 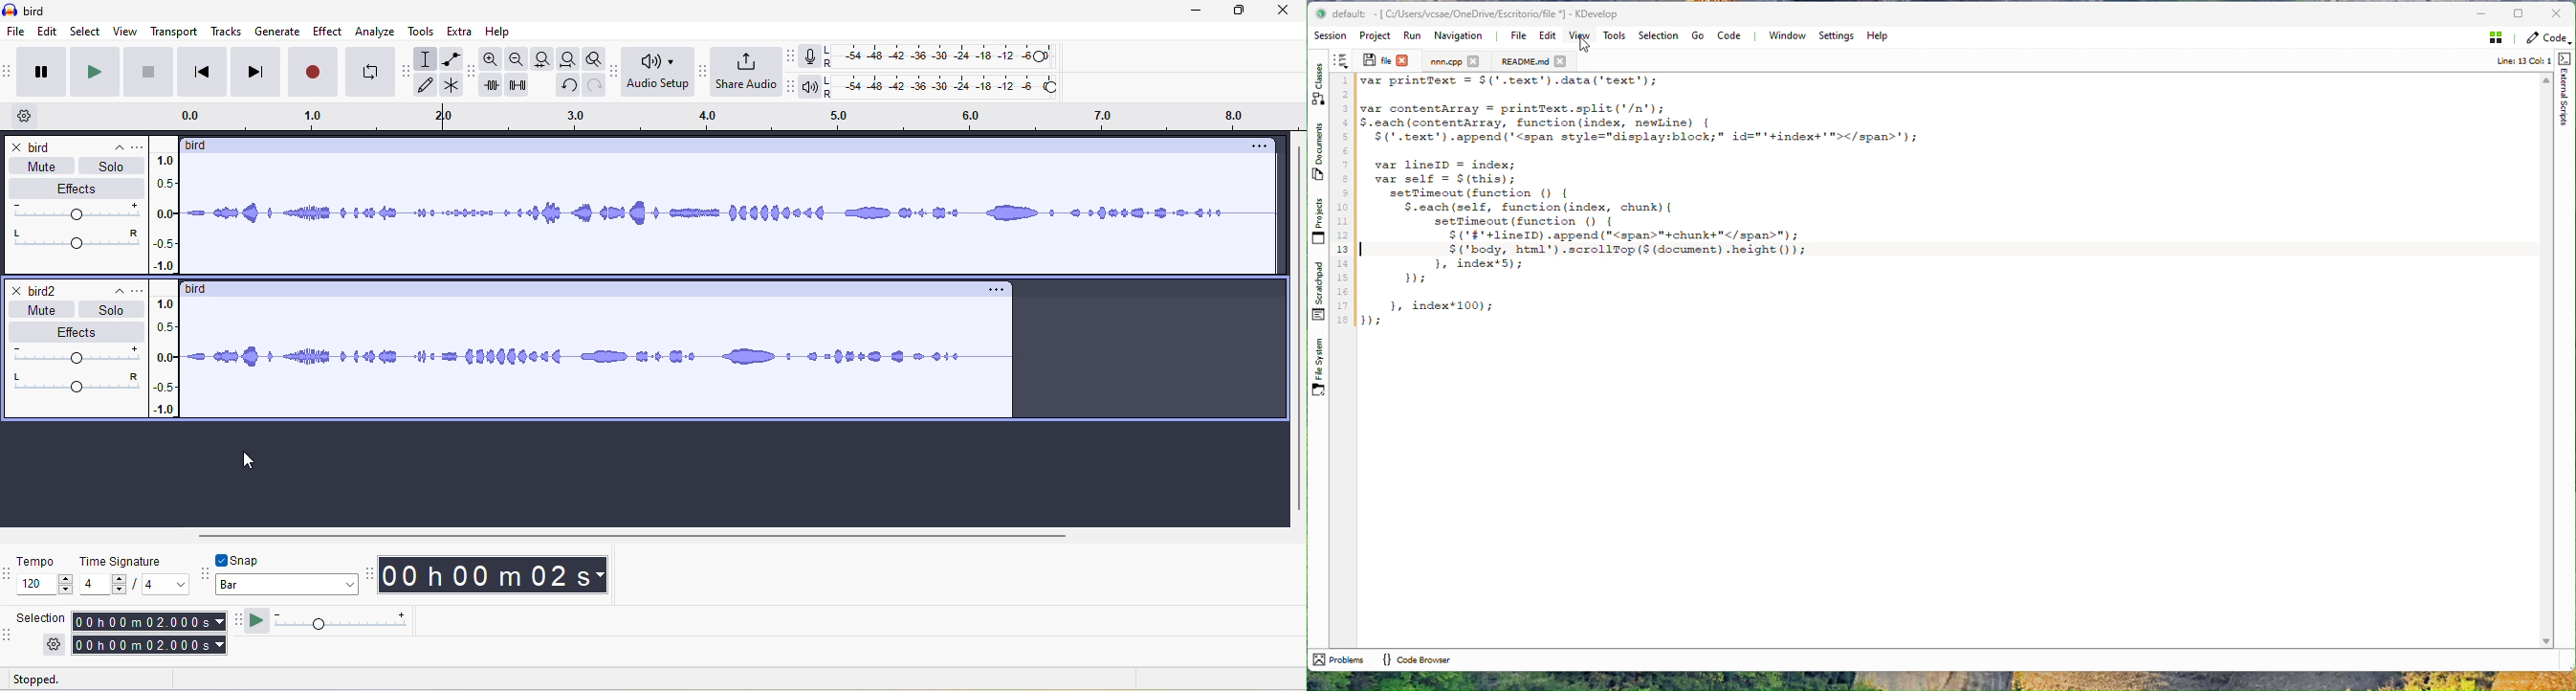 What do you see at coordinates (707, 70) in the screenshot?
I see `audacity share audio toolbar` at bounding box center [707, 70].